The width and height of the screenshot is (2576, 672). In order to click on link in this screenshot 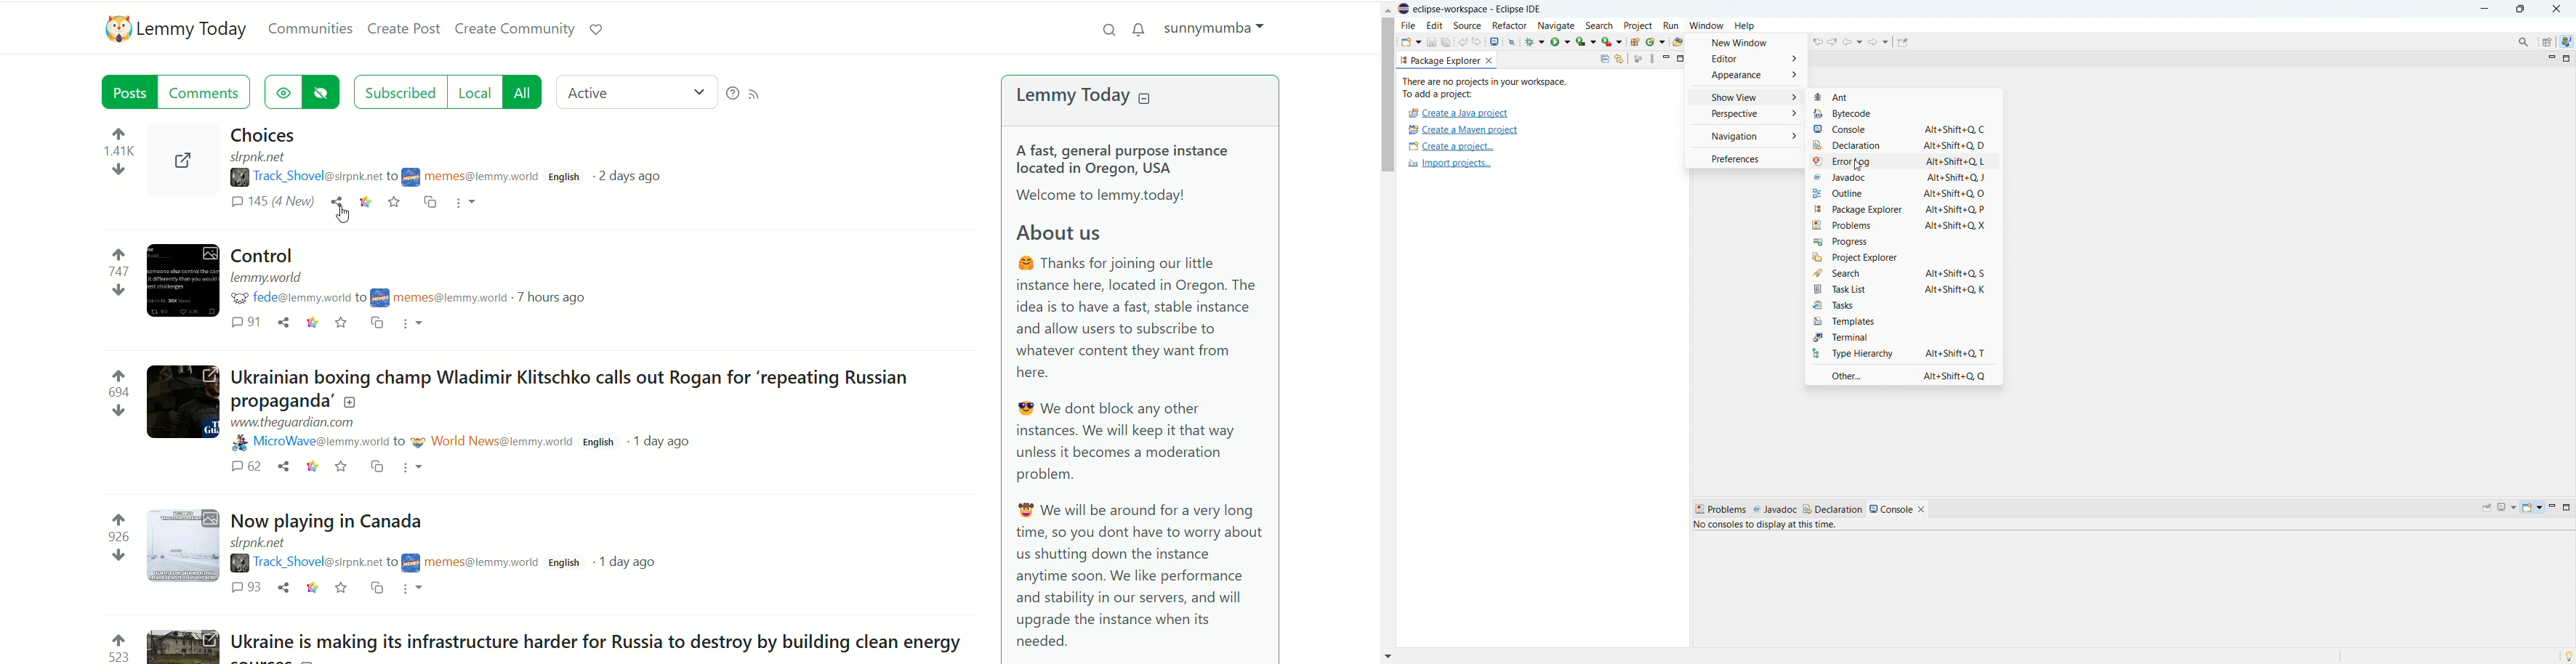, I will do `click(310, 587)`.